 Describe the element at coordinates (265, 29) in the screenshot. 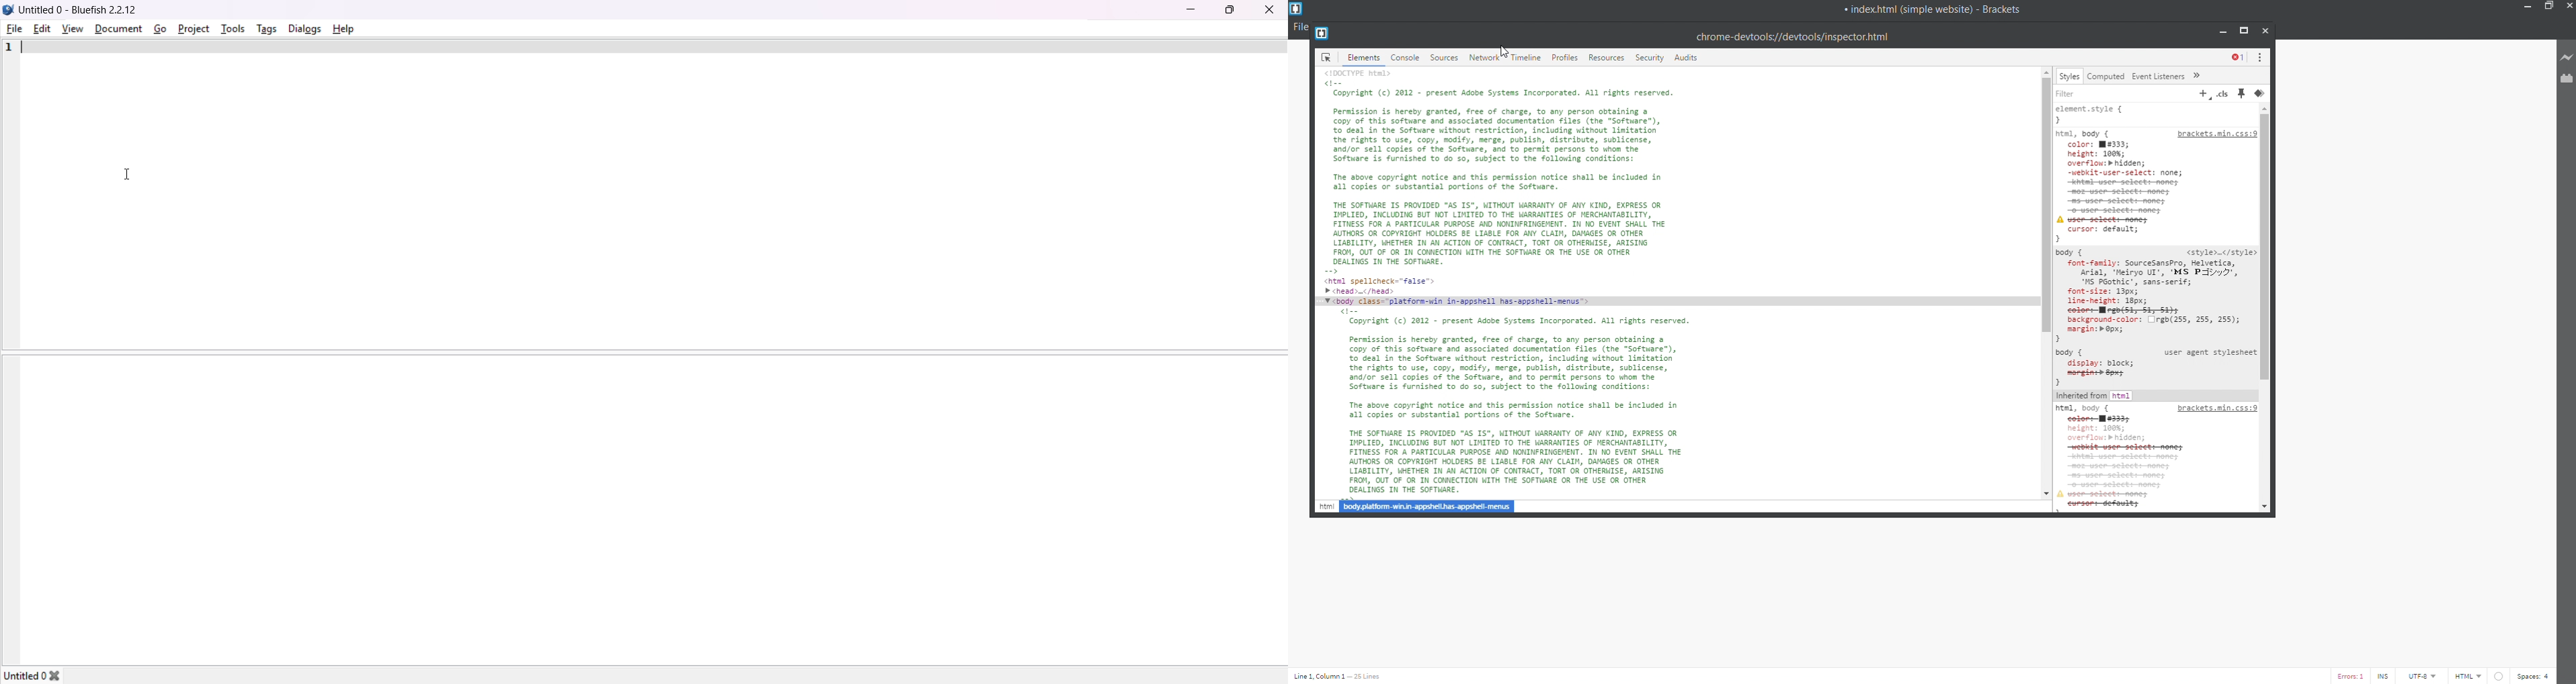

I see `tags` at that location.